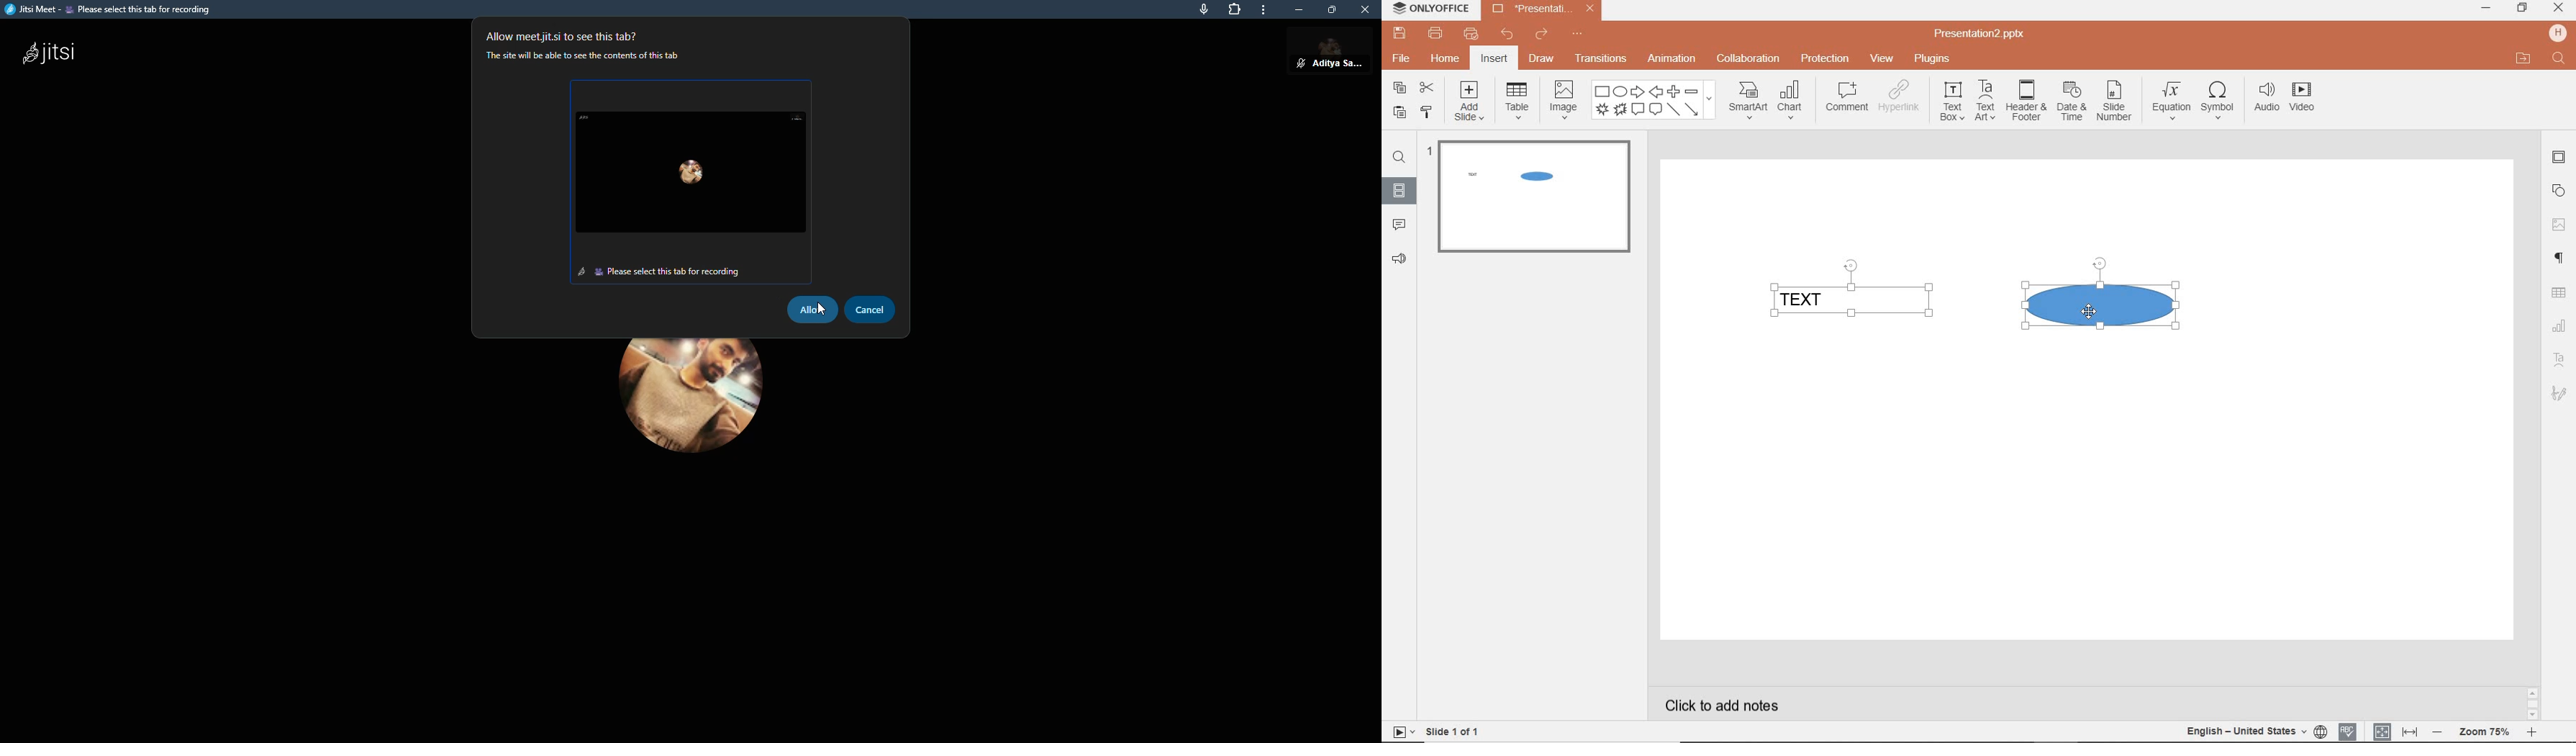  I want to click on add slide, so click(1470, 103).